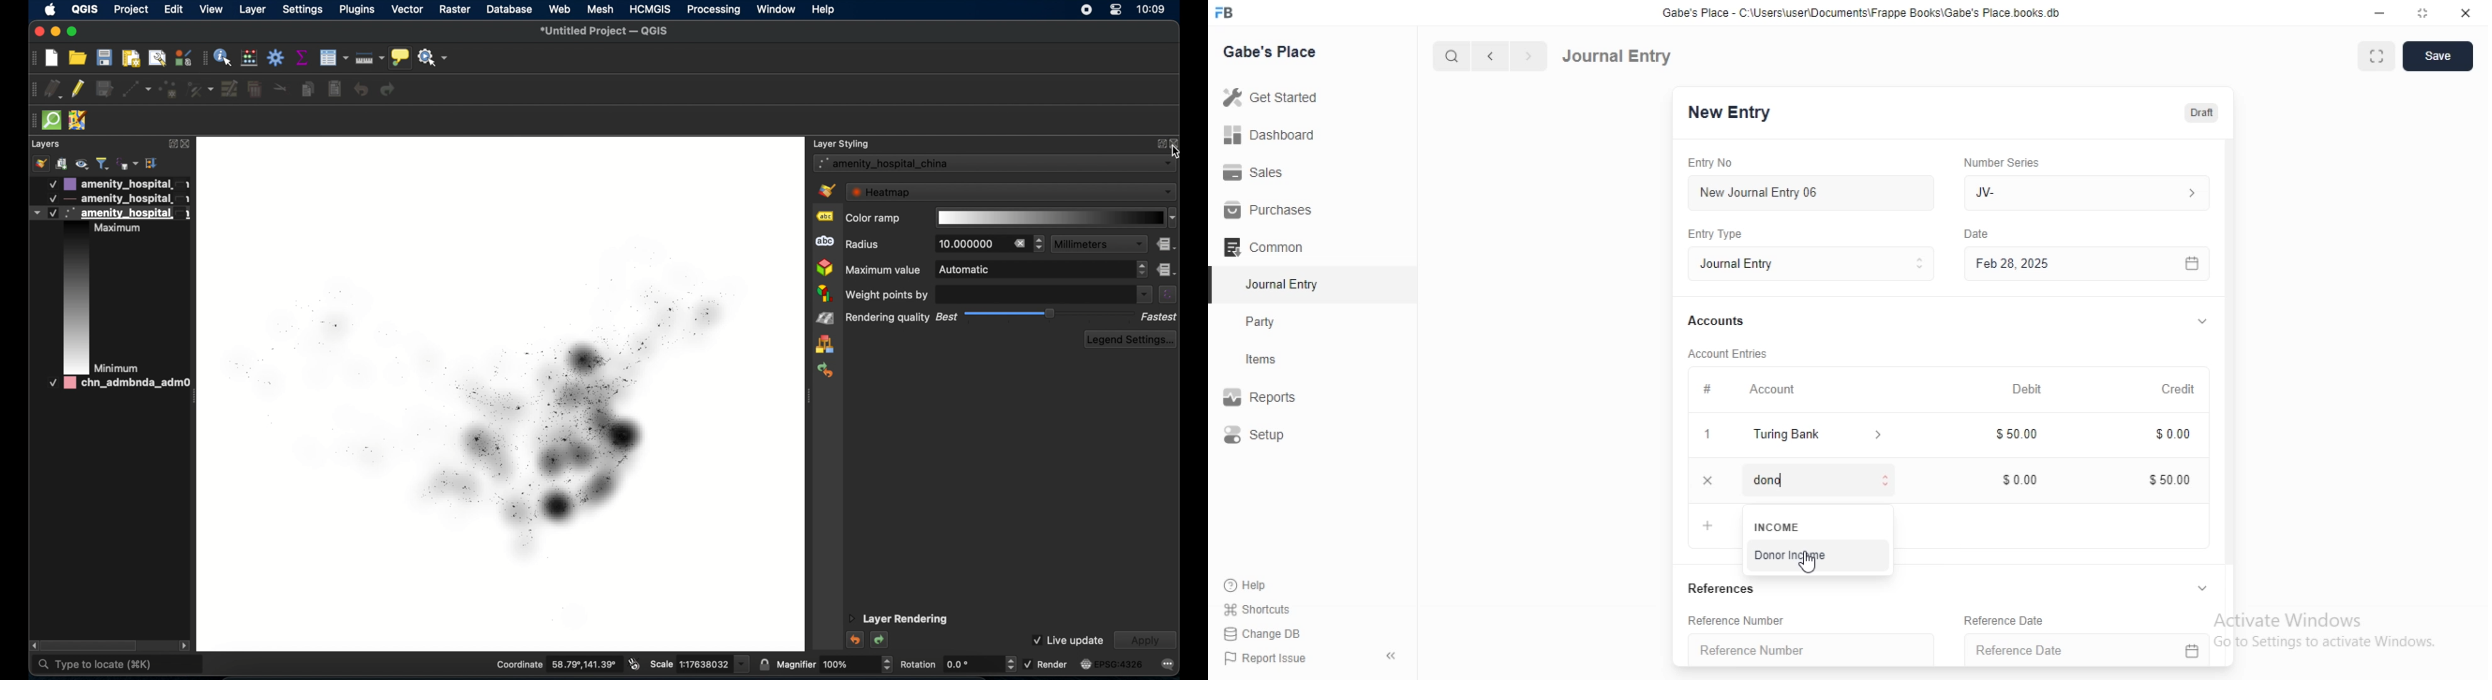  What do you see at coordinates (2023, 479) in the screenshot?
I see `$000` at bounding box center [2023, 479].